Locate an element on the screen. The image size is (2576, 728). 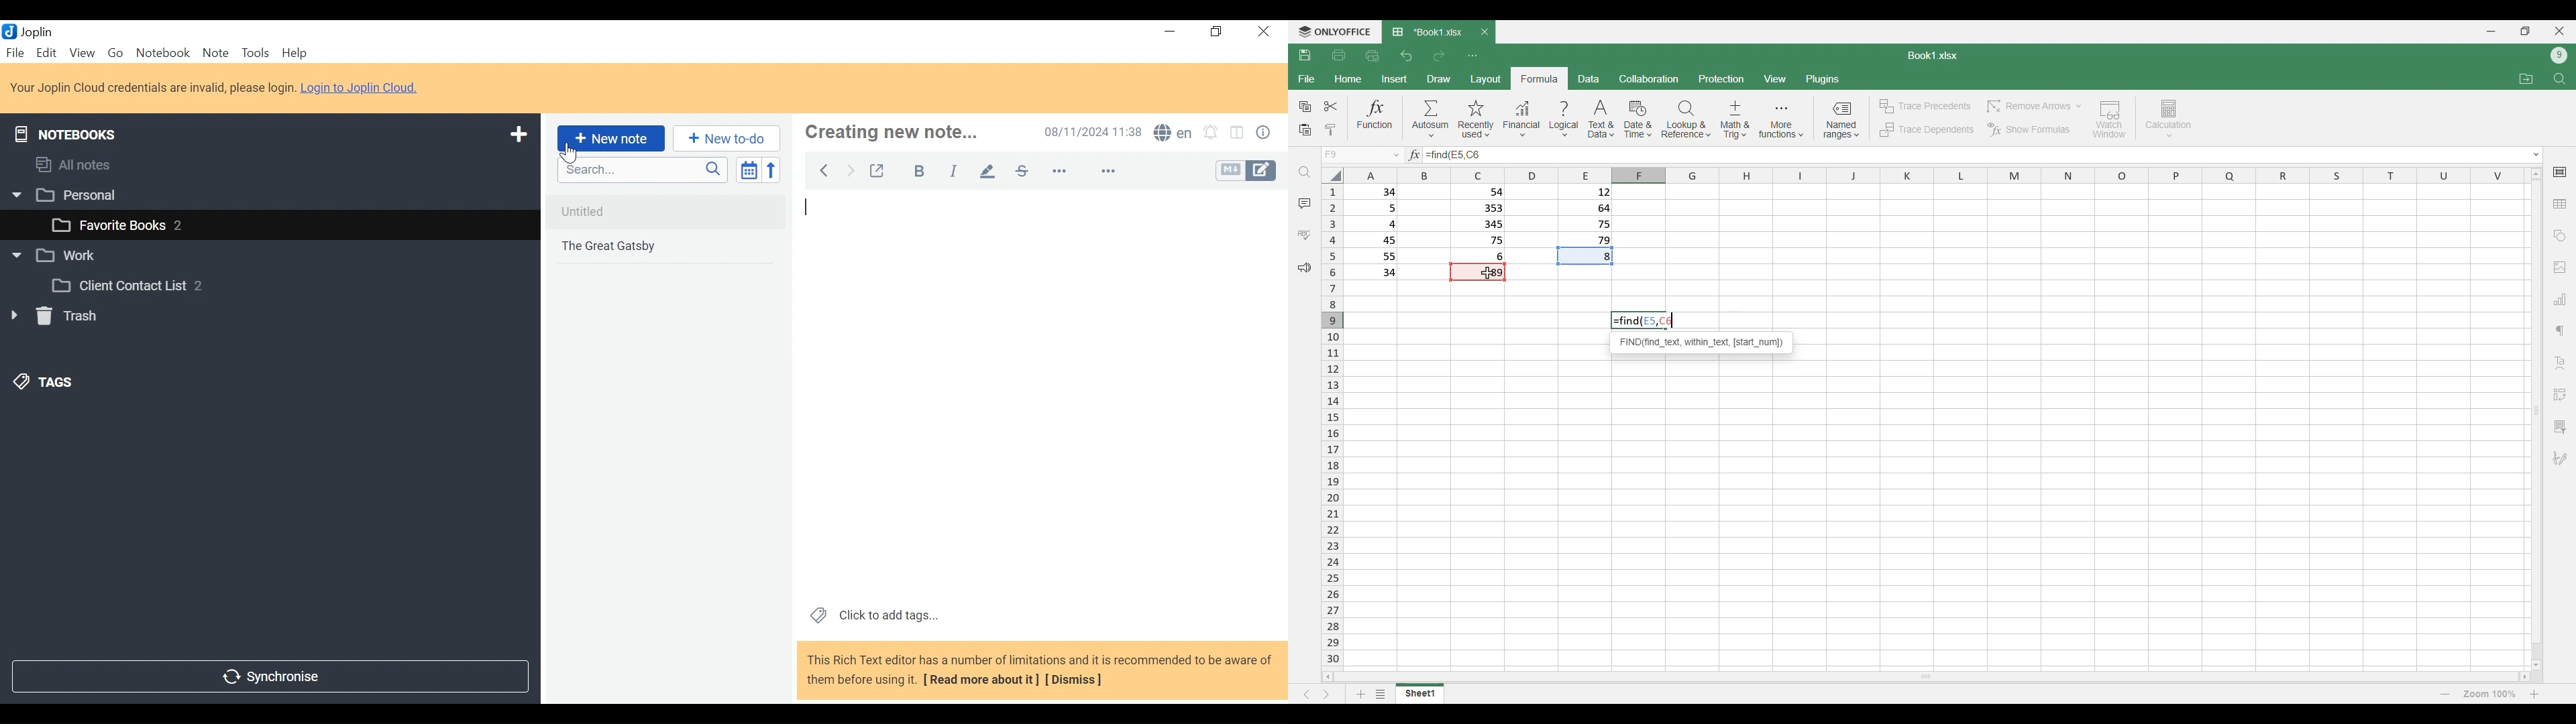
Find is located at coordinates (2559, 78).